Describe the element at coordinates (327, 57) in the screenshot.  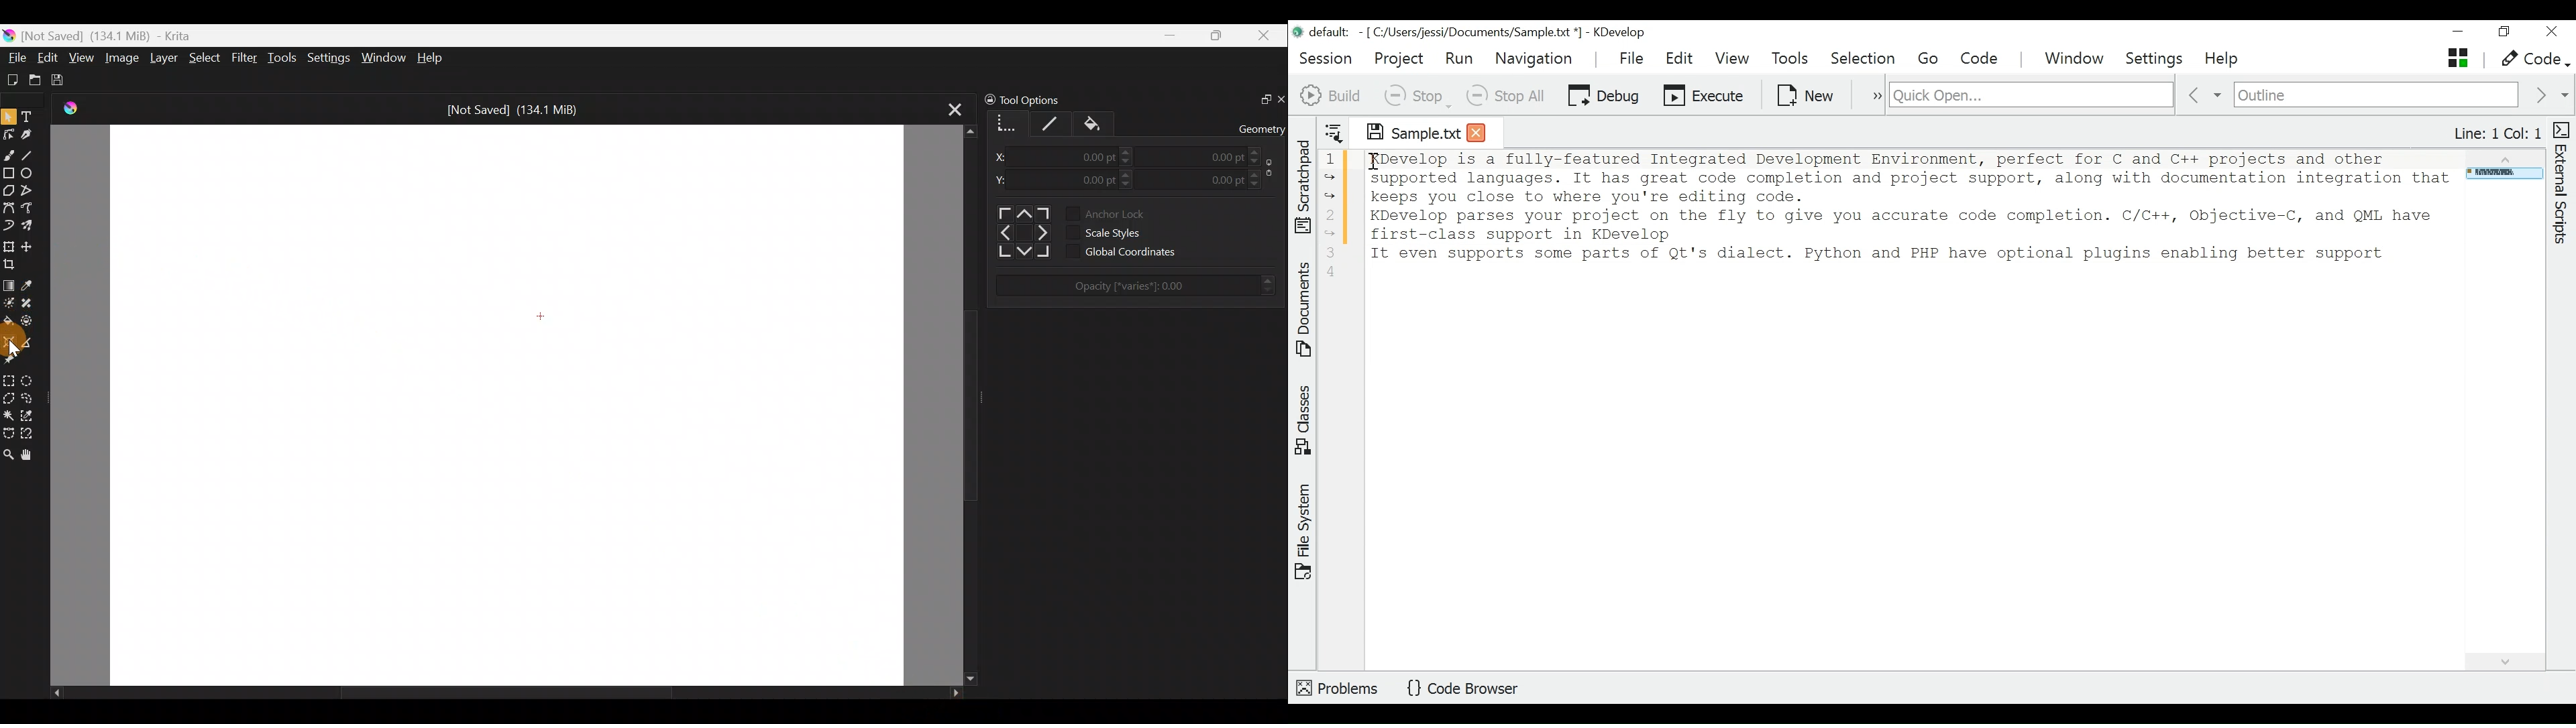
I see `Settings` at that location.